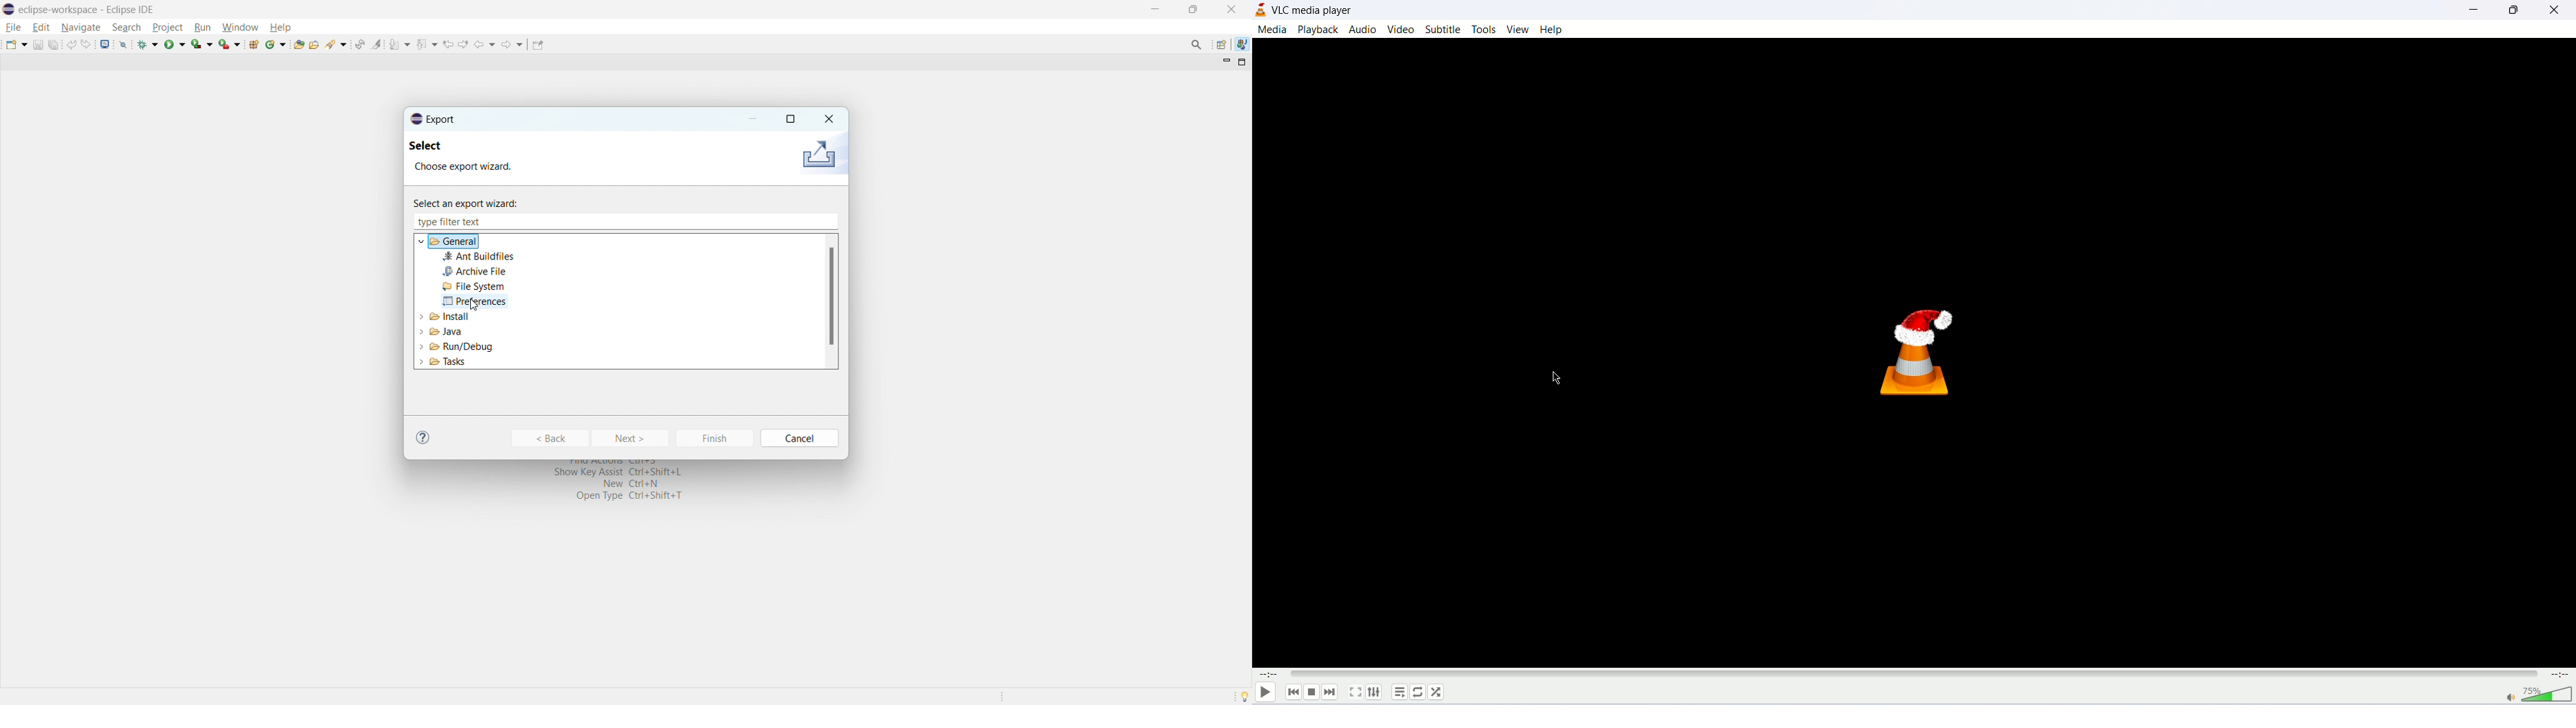 The image size is (2576, 728). Describe the element at coordinates (482, 306) in the screenshot. I see `Cursor` at that location.